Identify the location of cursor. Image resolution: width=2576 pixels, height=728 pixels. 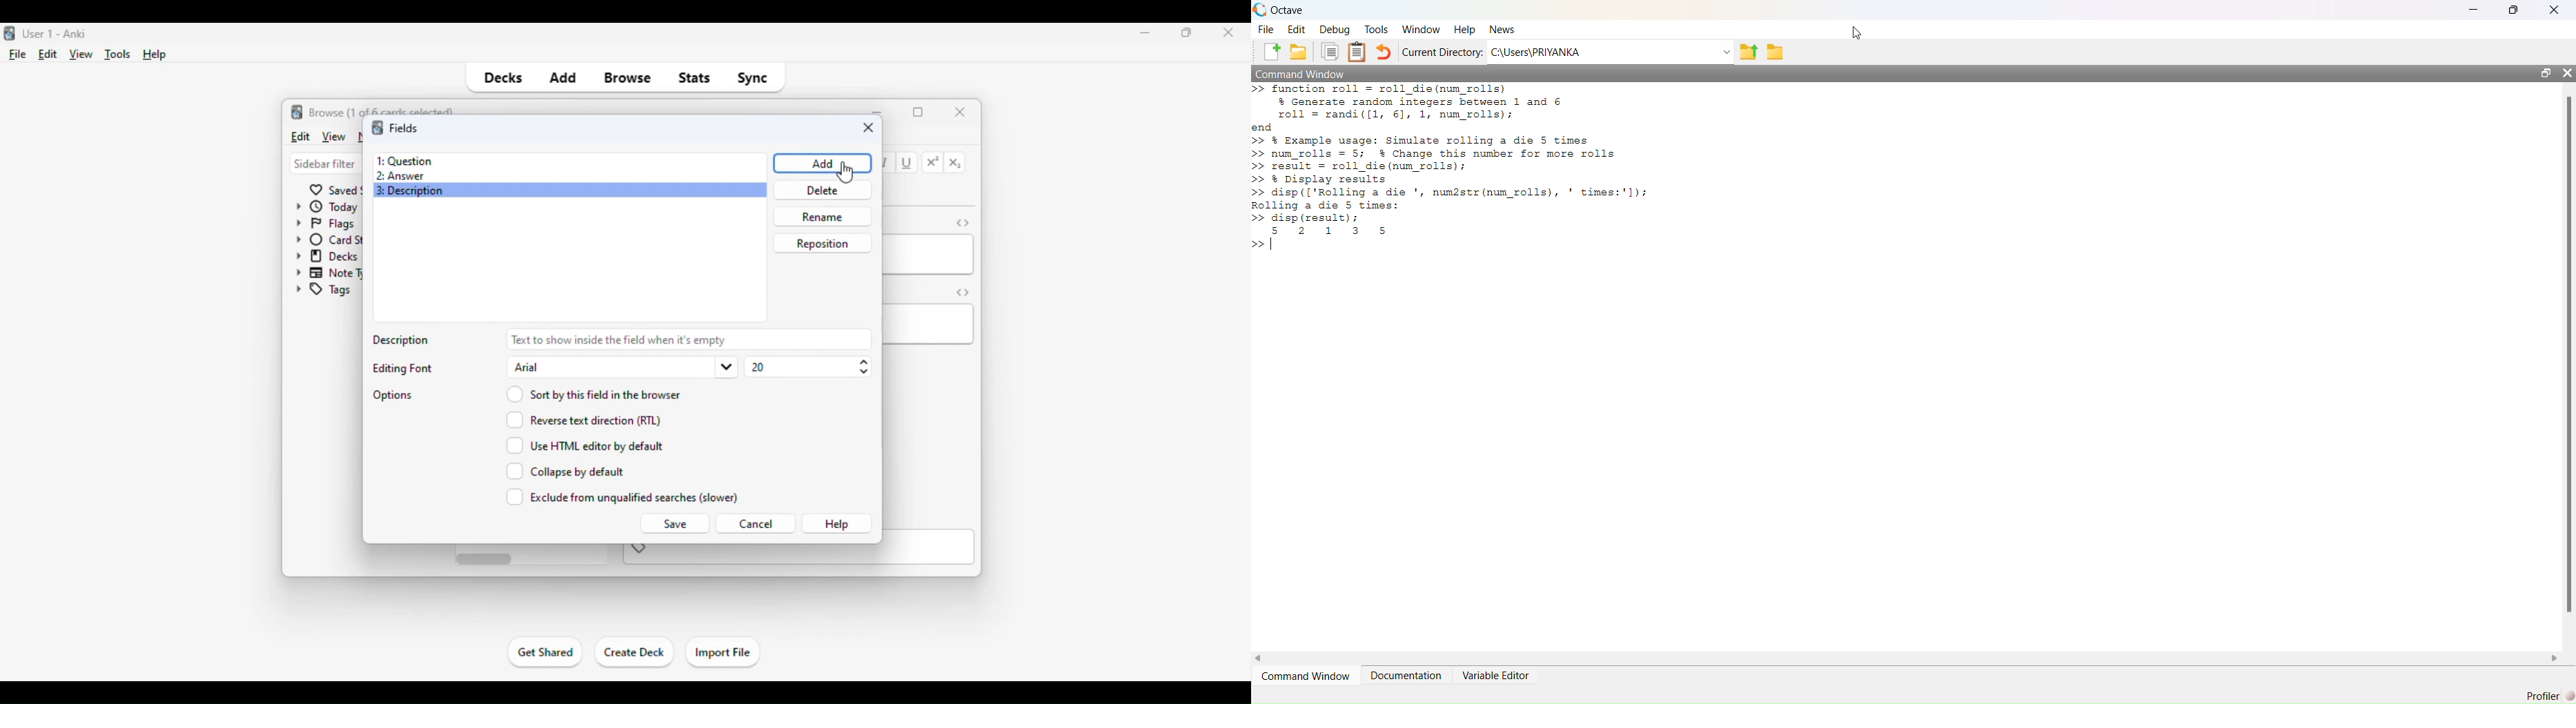
(1857, 33).